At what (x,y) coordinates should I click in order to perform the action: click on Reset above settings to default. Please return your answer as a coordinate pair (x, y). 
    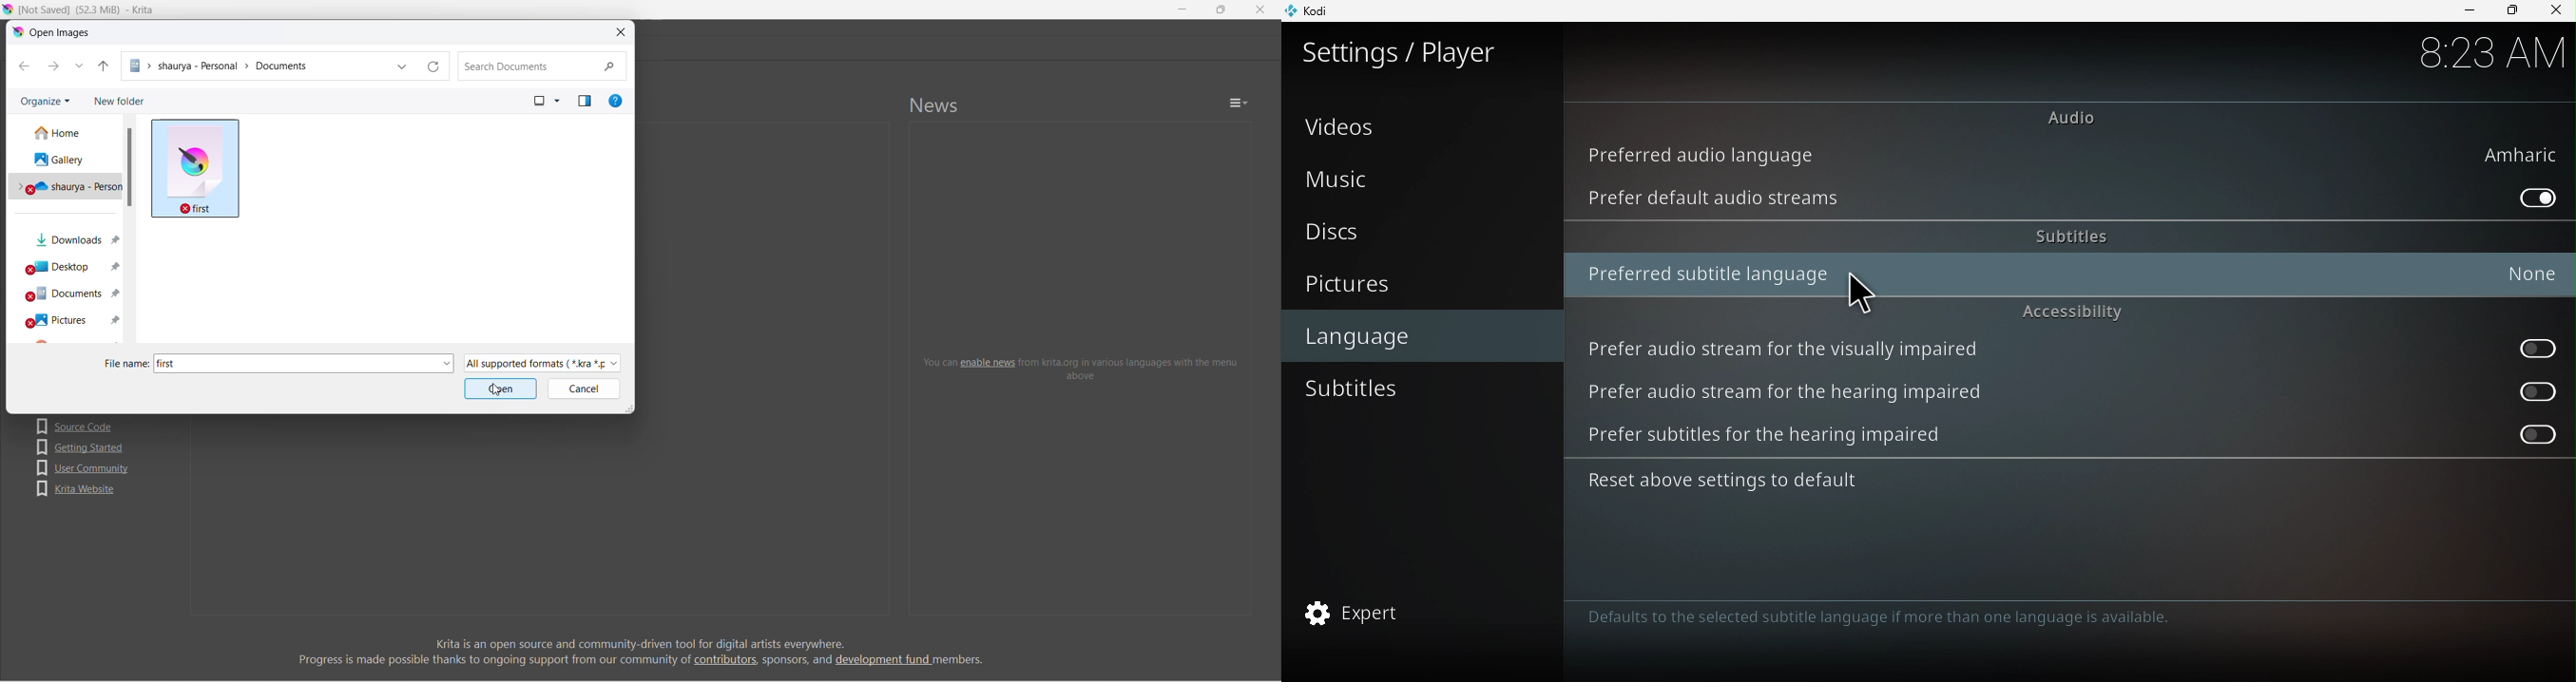
    Looking at the image, I should click on (1746, 484).